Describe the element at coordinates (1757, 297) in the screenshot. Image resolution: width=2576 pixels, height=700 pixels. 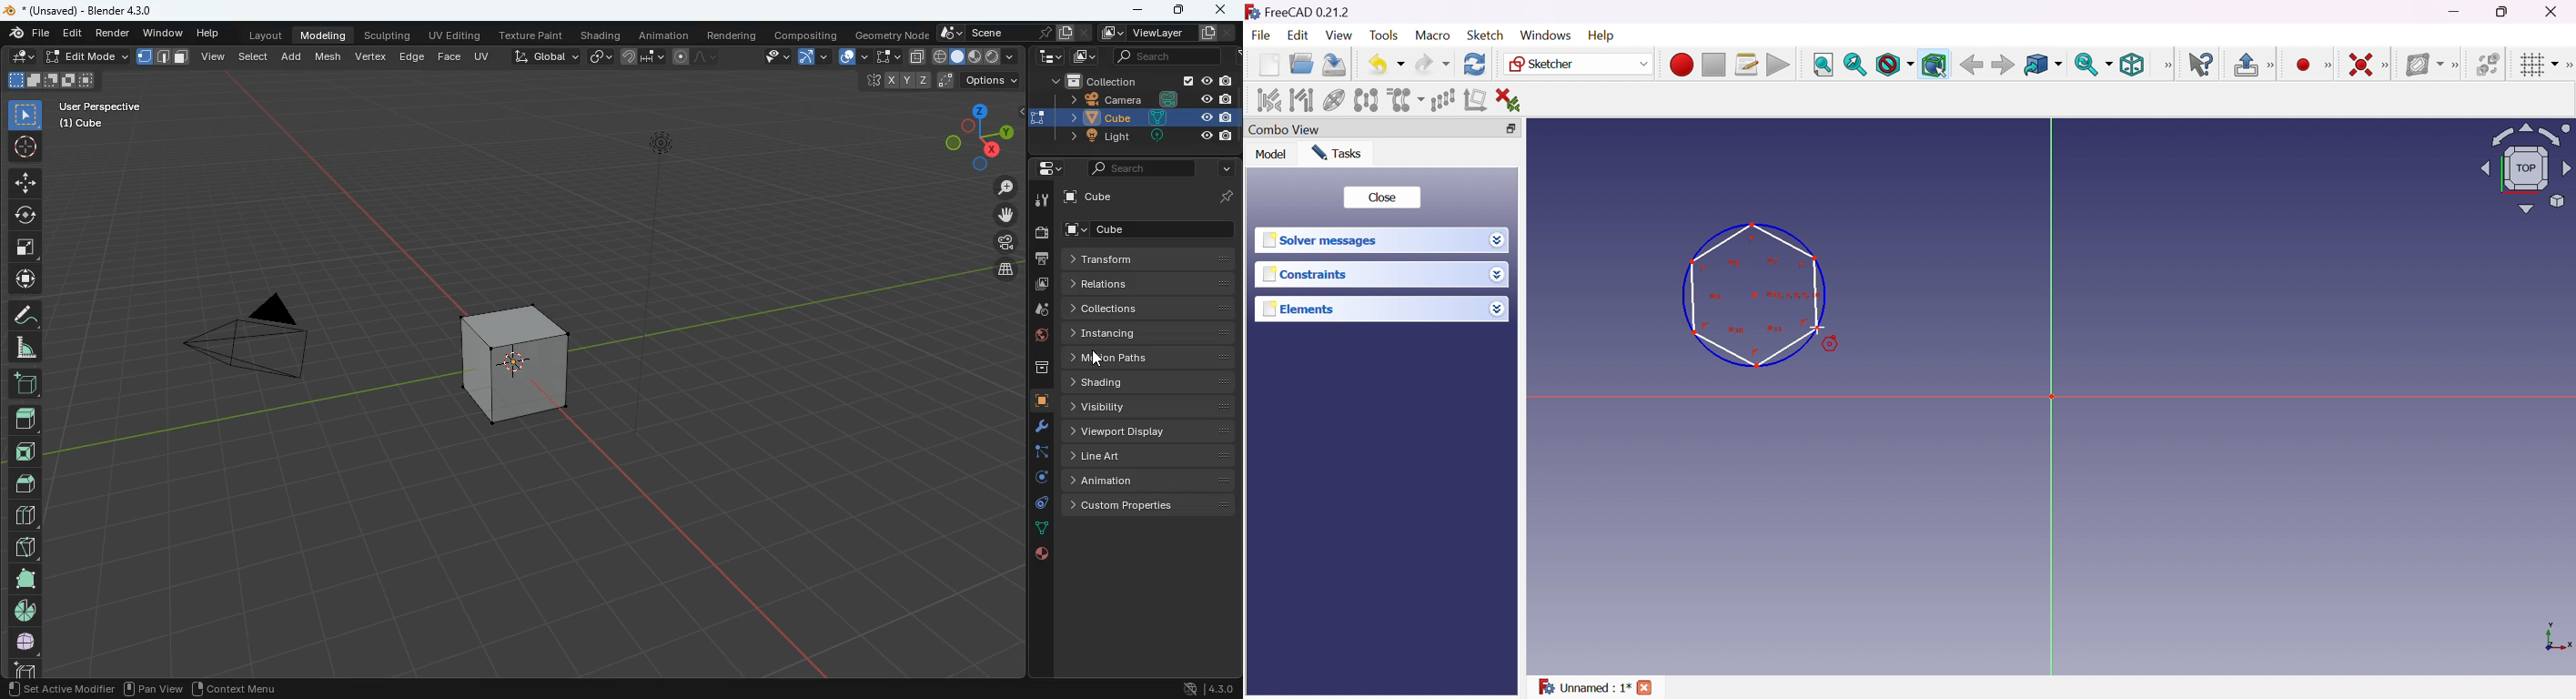
I see `Polygon` at that location.